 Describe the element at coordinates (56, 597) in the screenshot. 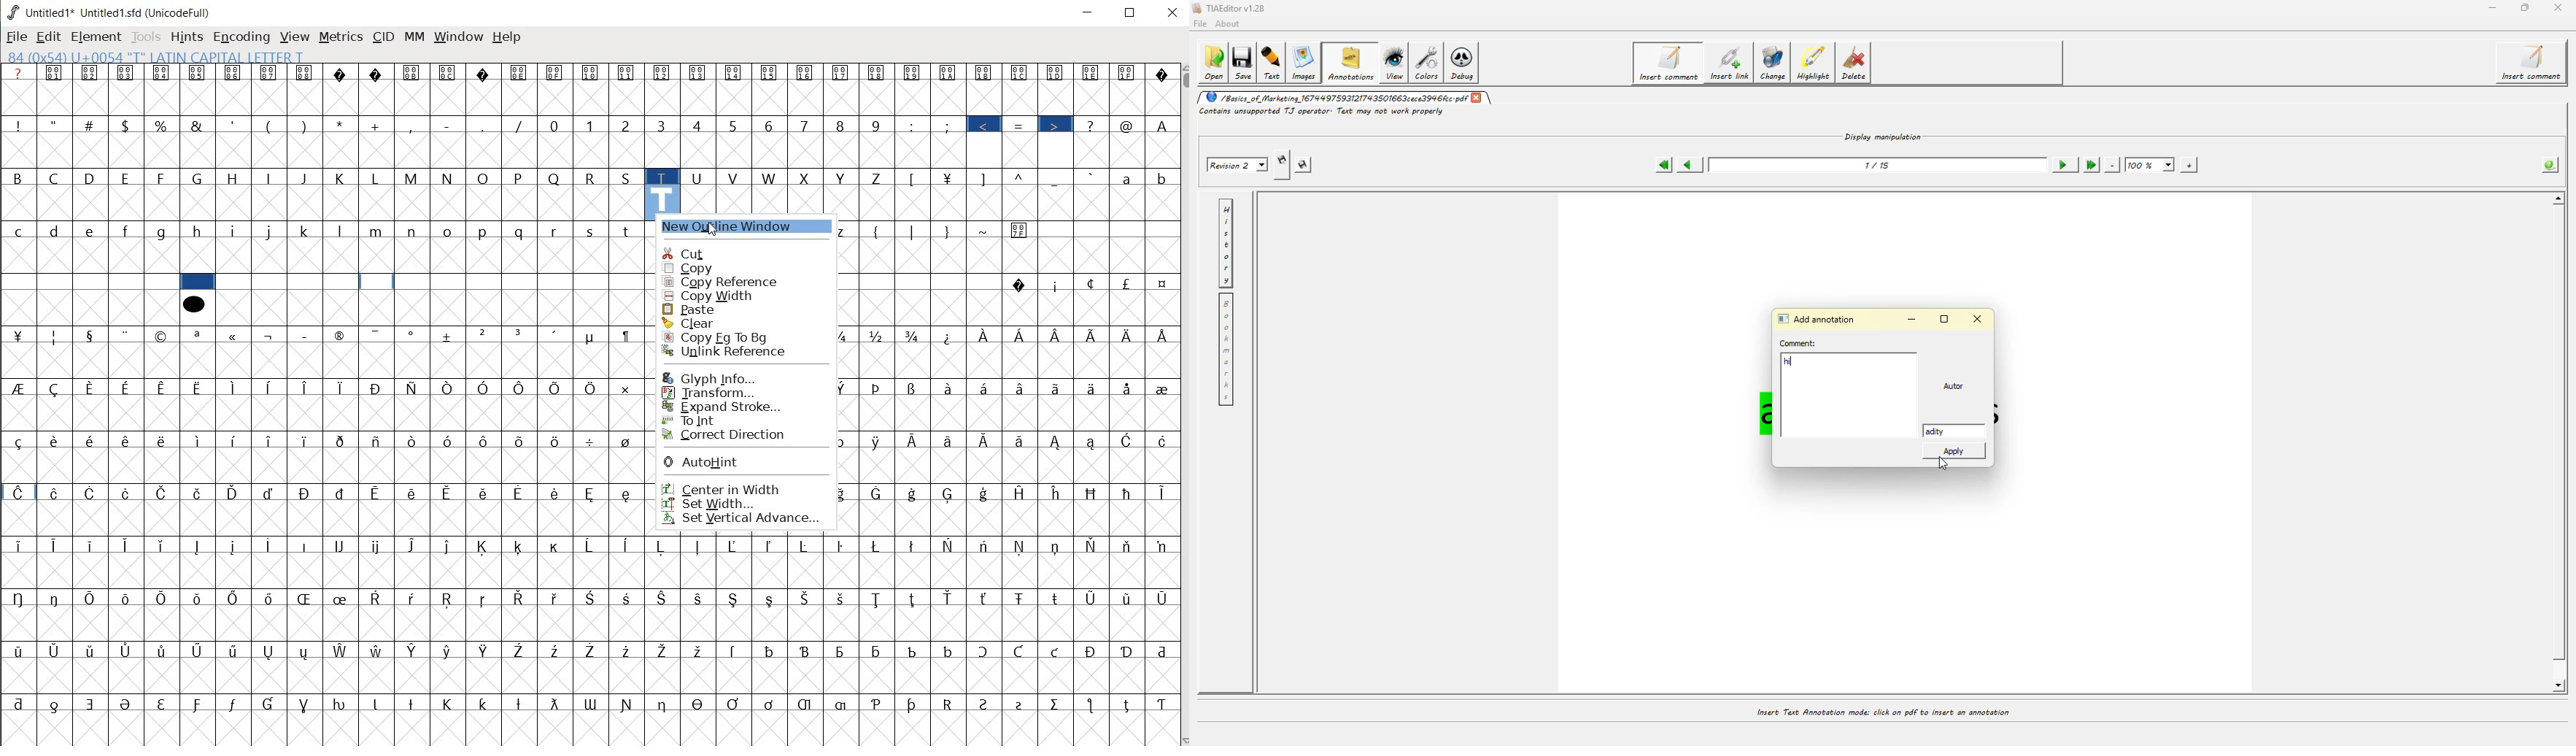

I see `Symbol` at that location.